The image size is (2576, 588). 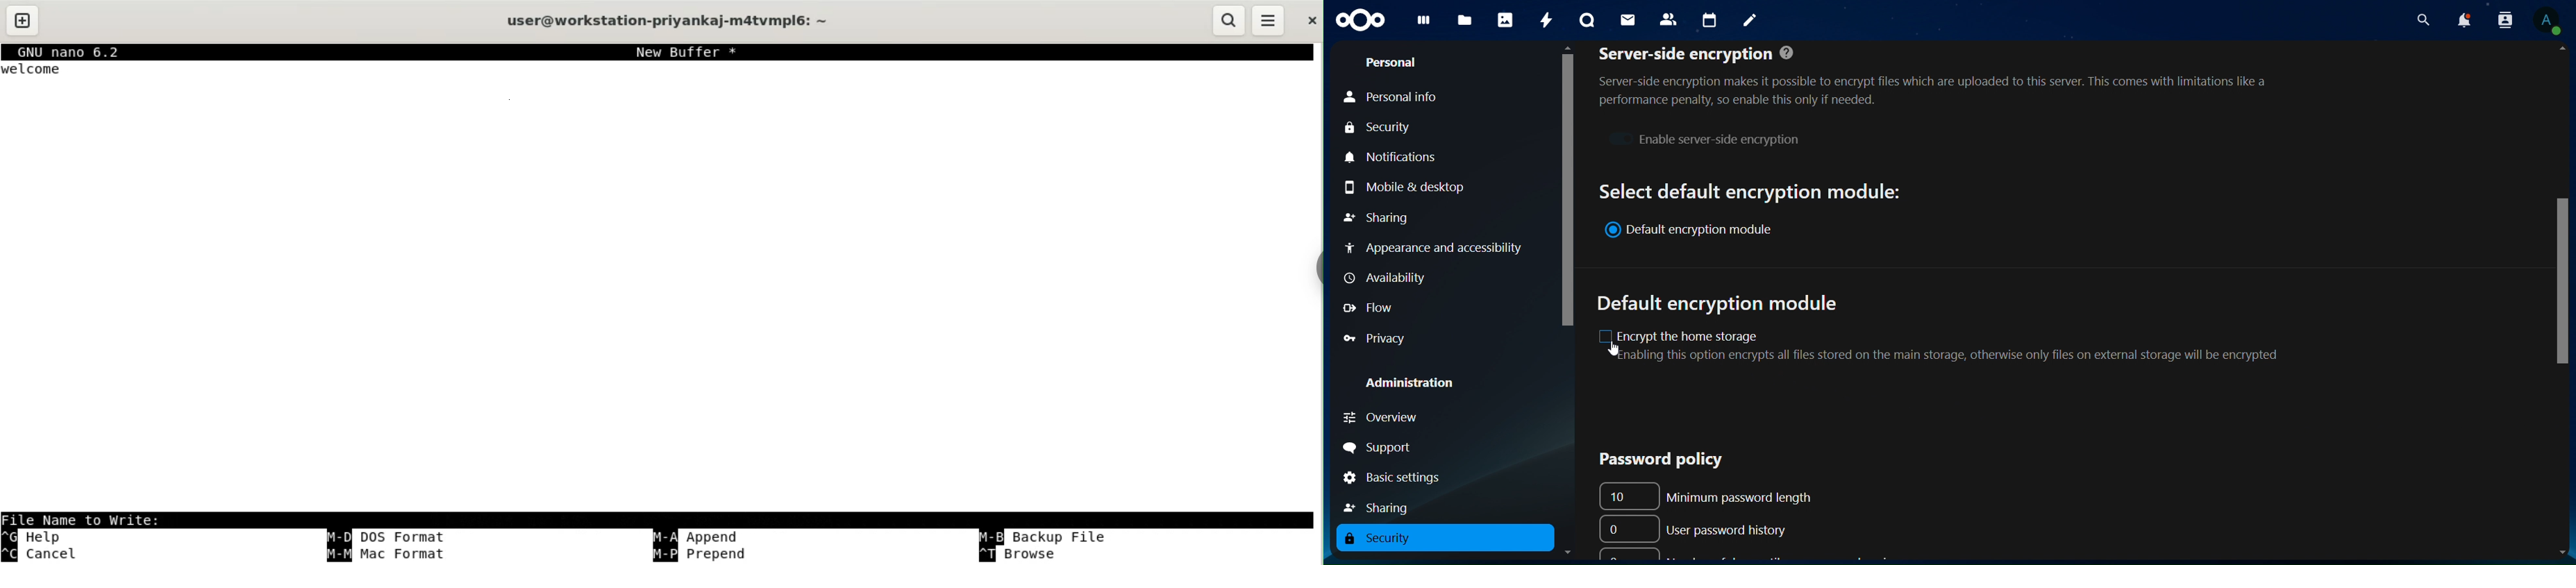 I want to click on scrollbar, so click(x=2560, y=285).